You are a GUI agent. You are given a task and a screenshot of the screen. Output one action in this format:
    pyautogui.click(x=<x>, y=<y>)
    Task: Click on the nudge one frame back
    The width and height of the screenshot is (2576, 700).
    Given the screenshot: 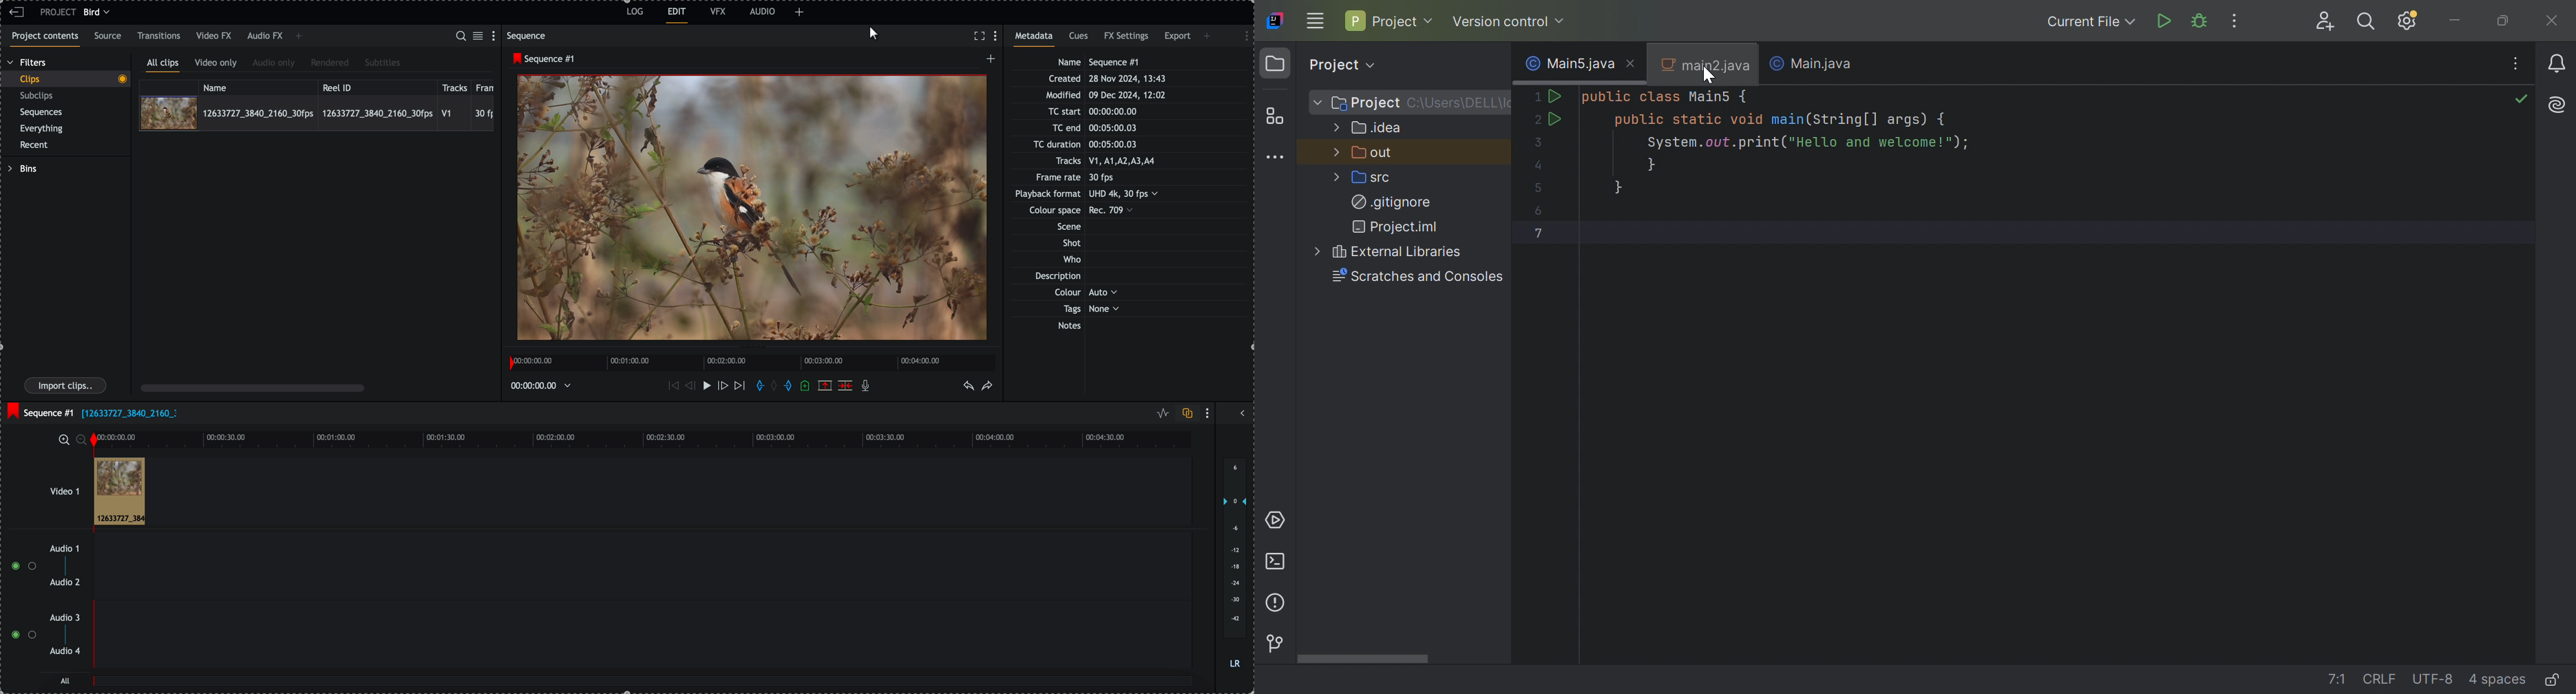 What is the action you would take?
    pyautogui.click(x=688, y=385)
    